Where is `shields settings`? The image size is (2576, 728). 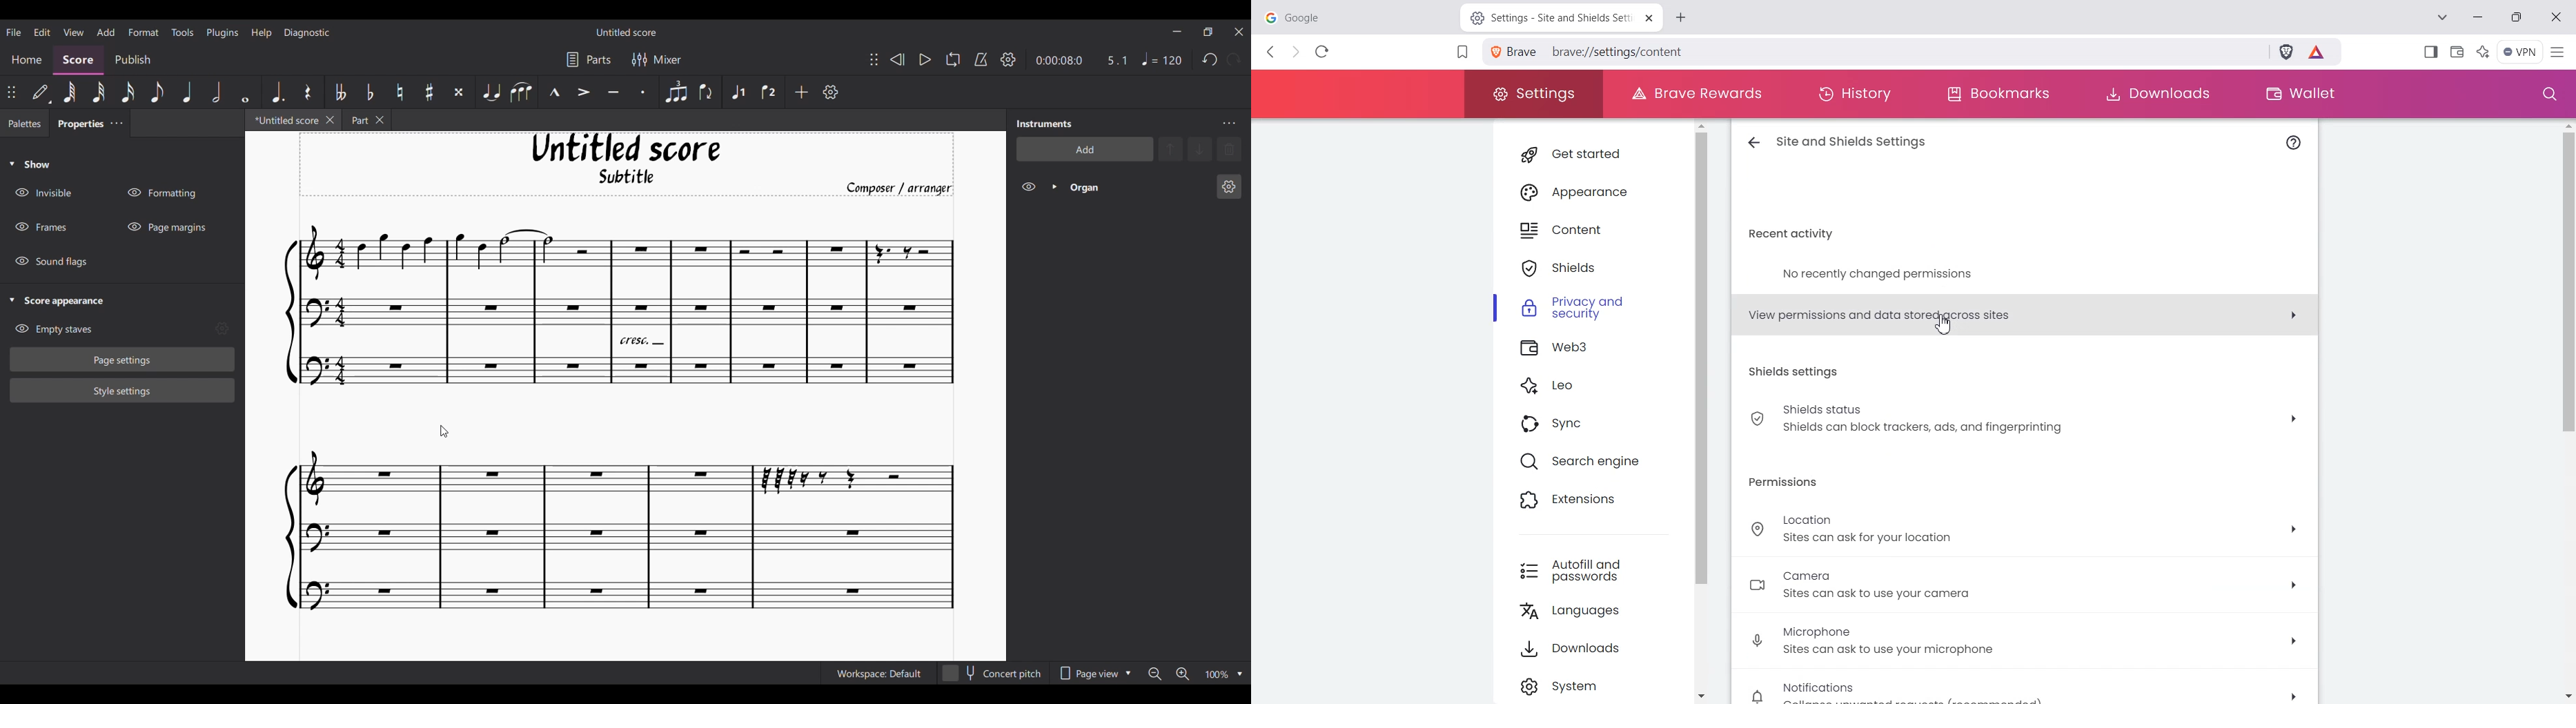 shields settings is located at coordinates (1798, 373).